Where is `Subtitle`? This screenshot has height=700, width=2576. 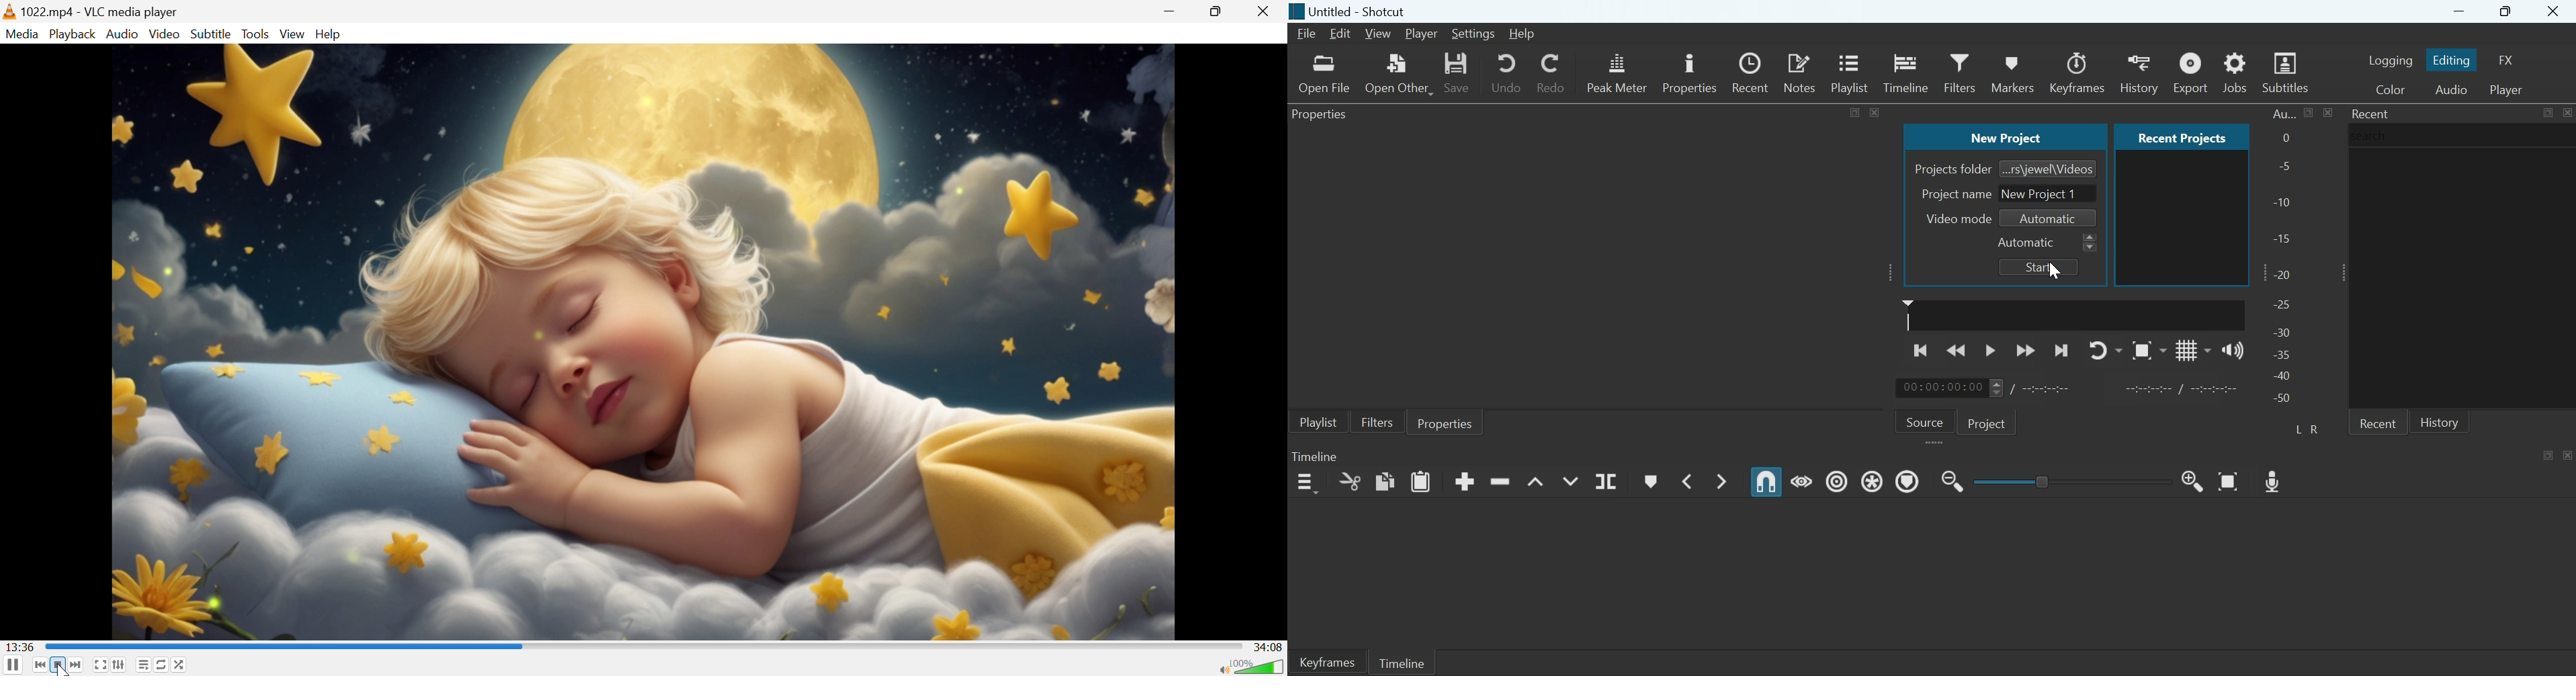 Subtitle is located at coordinates (212, 34).